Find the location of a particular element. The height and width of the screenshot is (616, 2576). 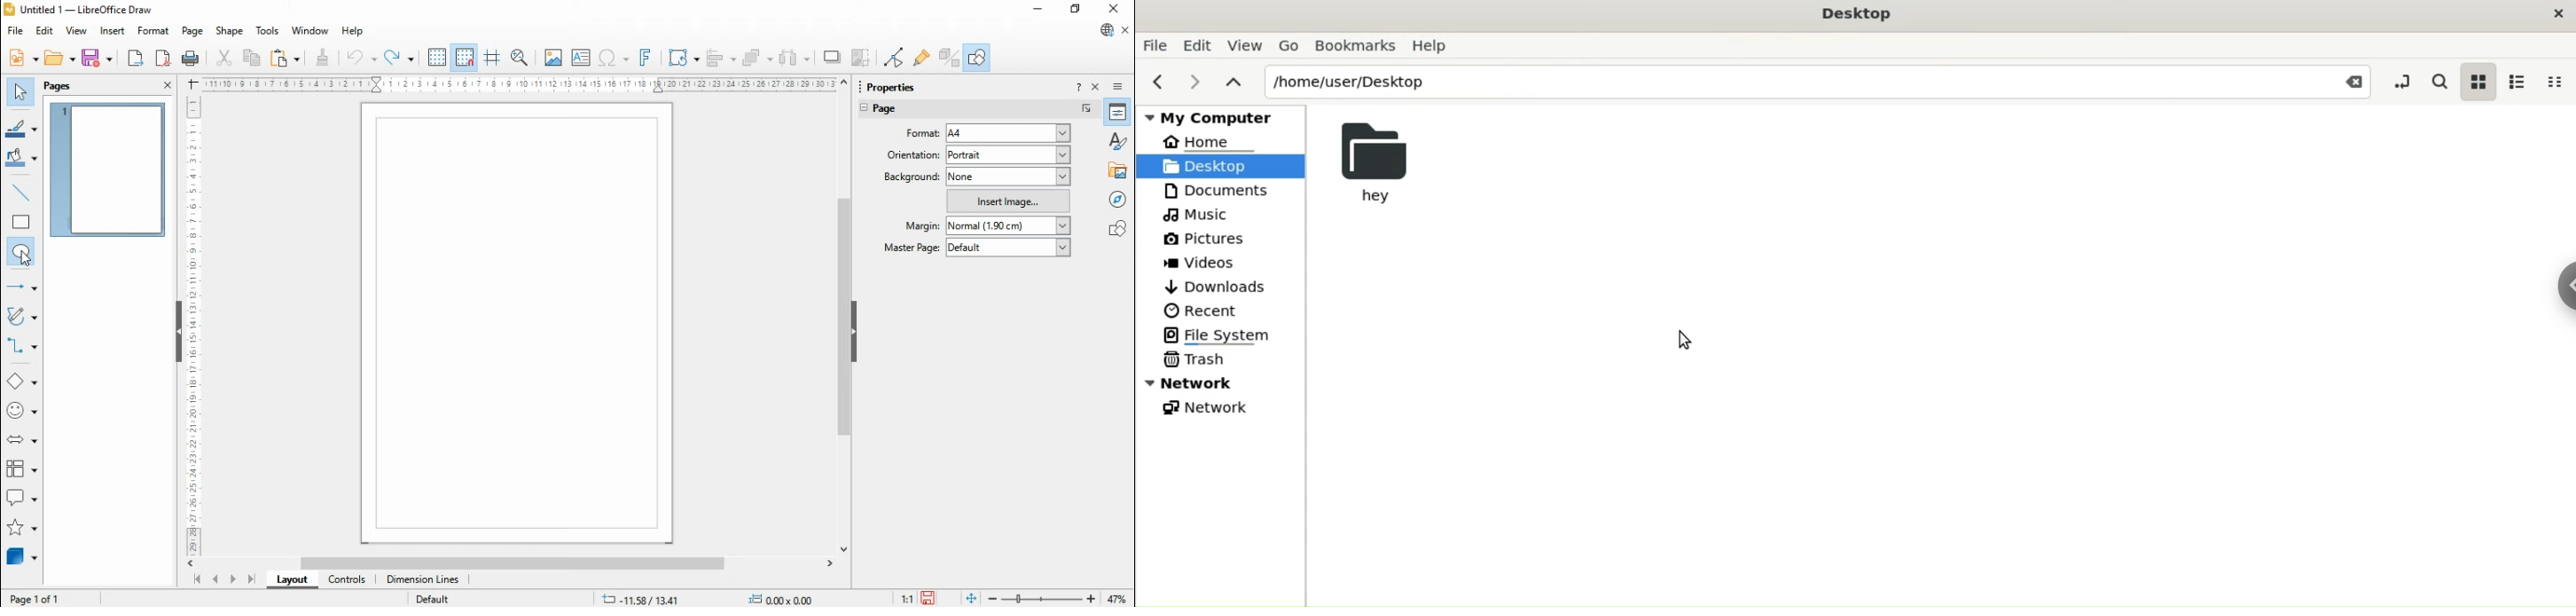

curves and polygons is located at coordinates (23, 317).